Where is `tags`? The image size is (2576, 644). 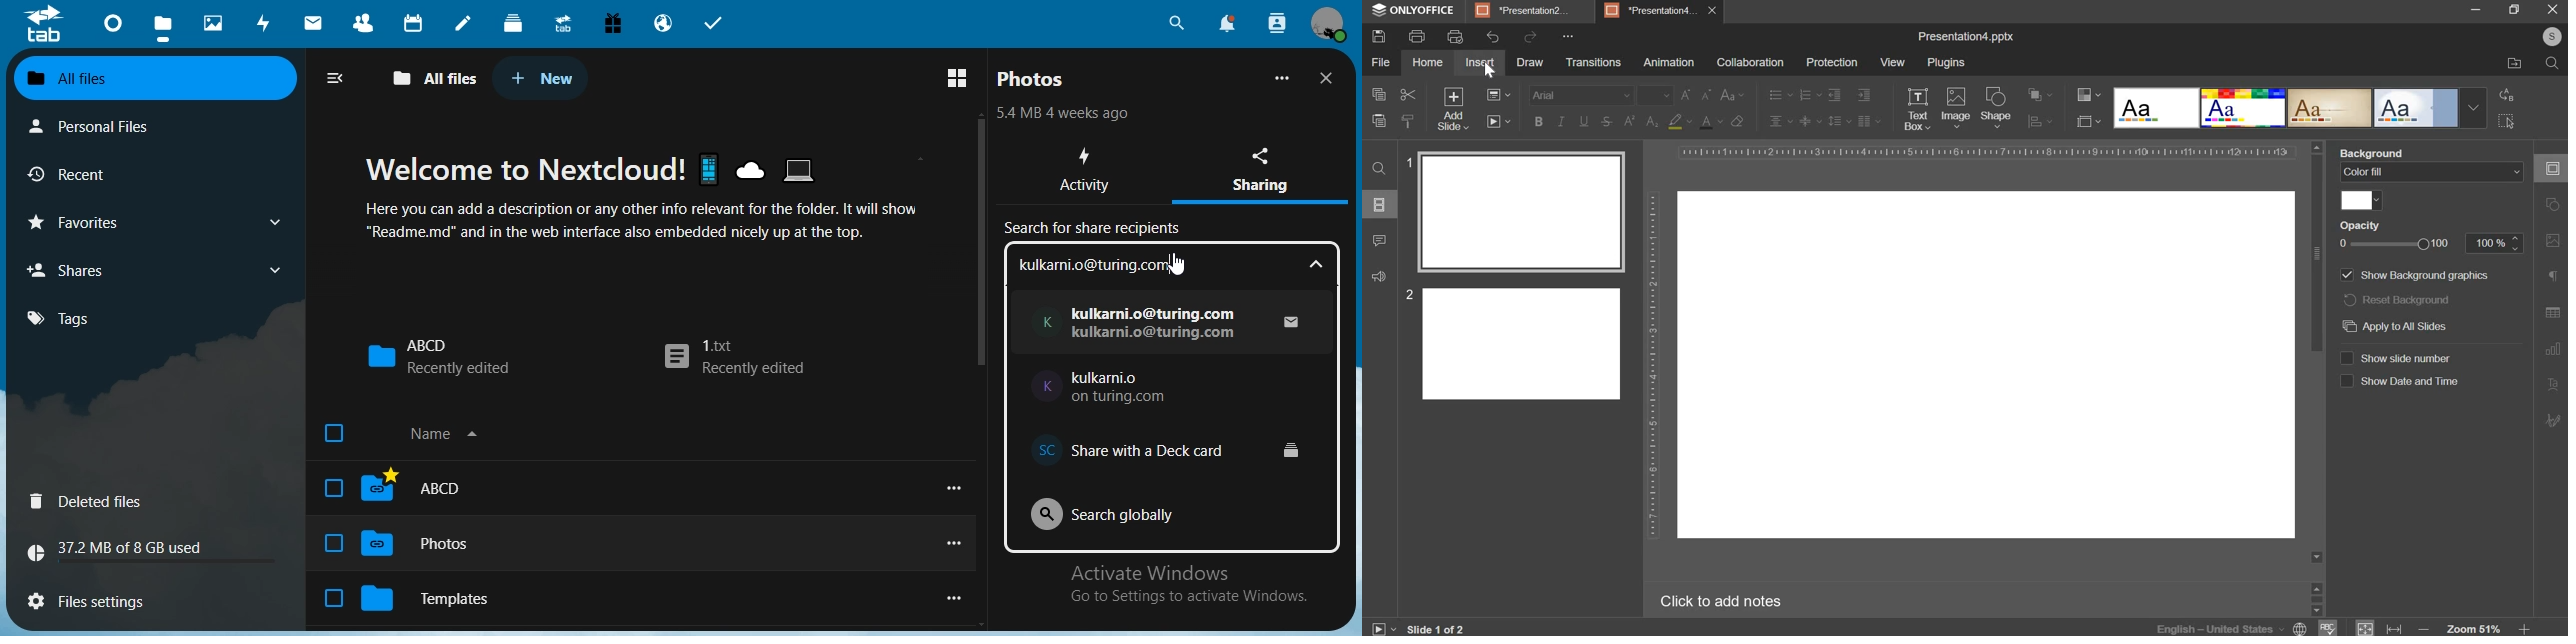
tags is located at coordinates (70, 318).